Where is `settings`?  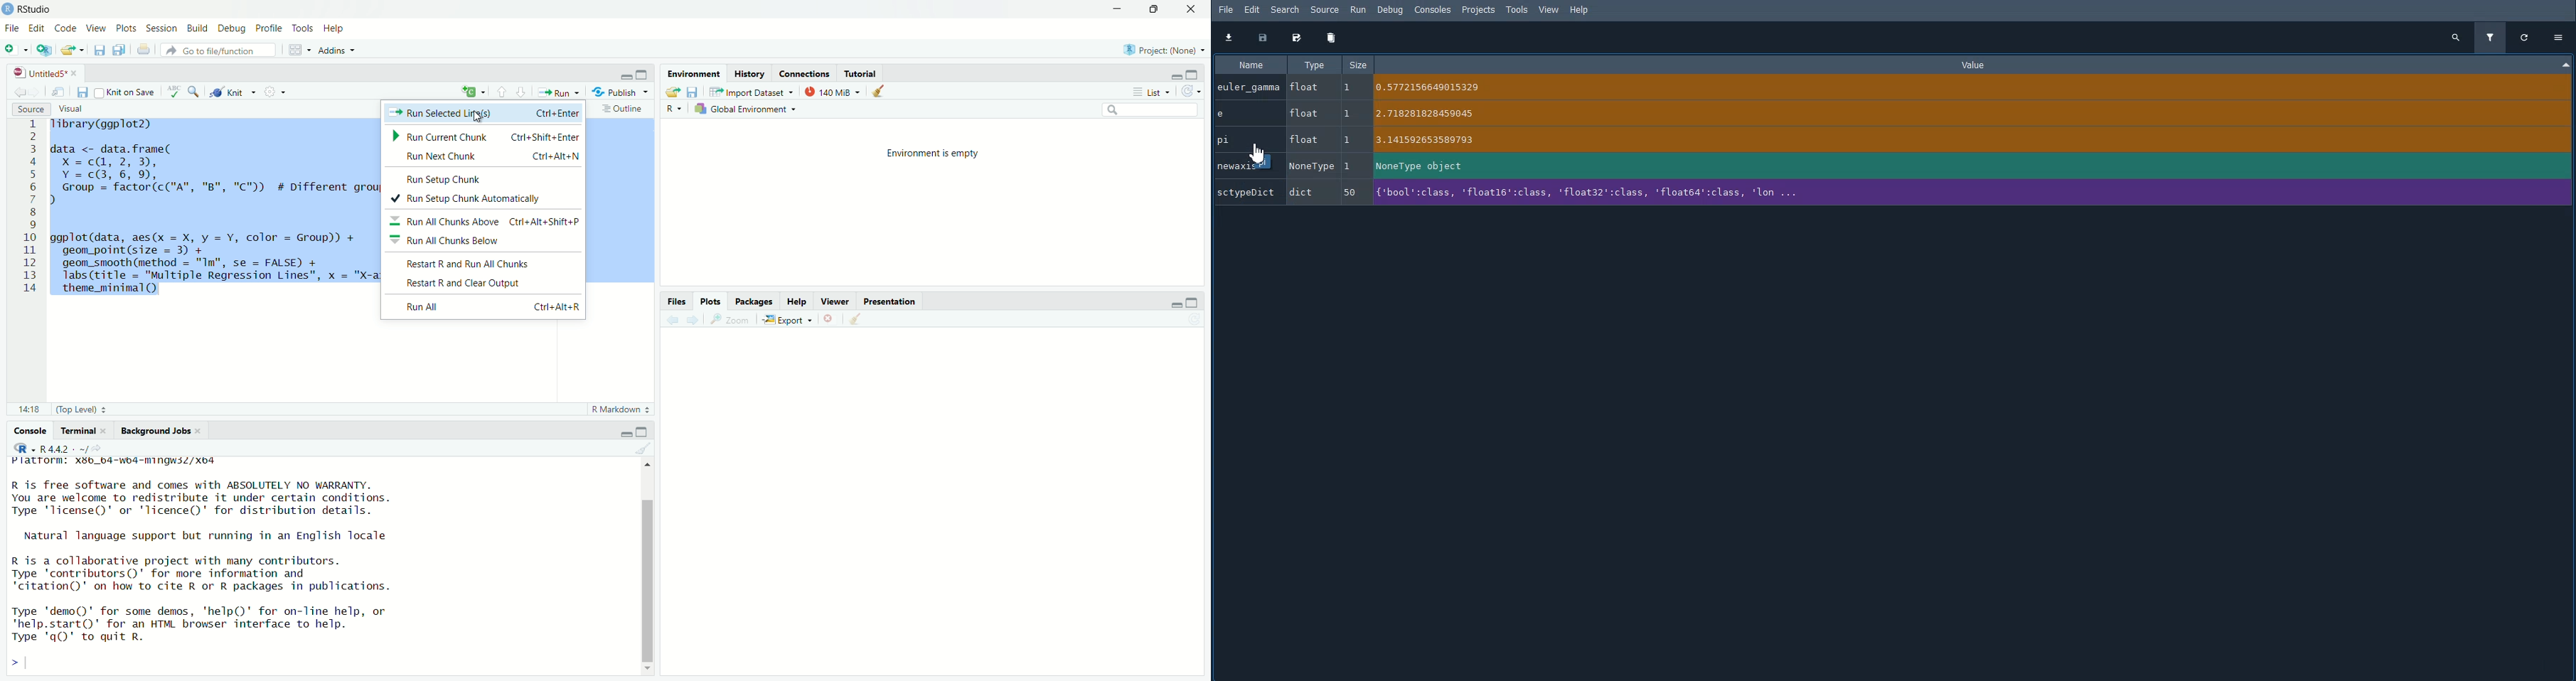 settings is located at coordinates (279, 93).